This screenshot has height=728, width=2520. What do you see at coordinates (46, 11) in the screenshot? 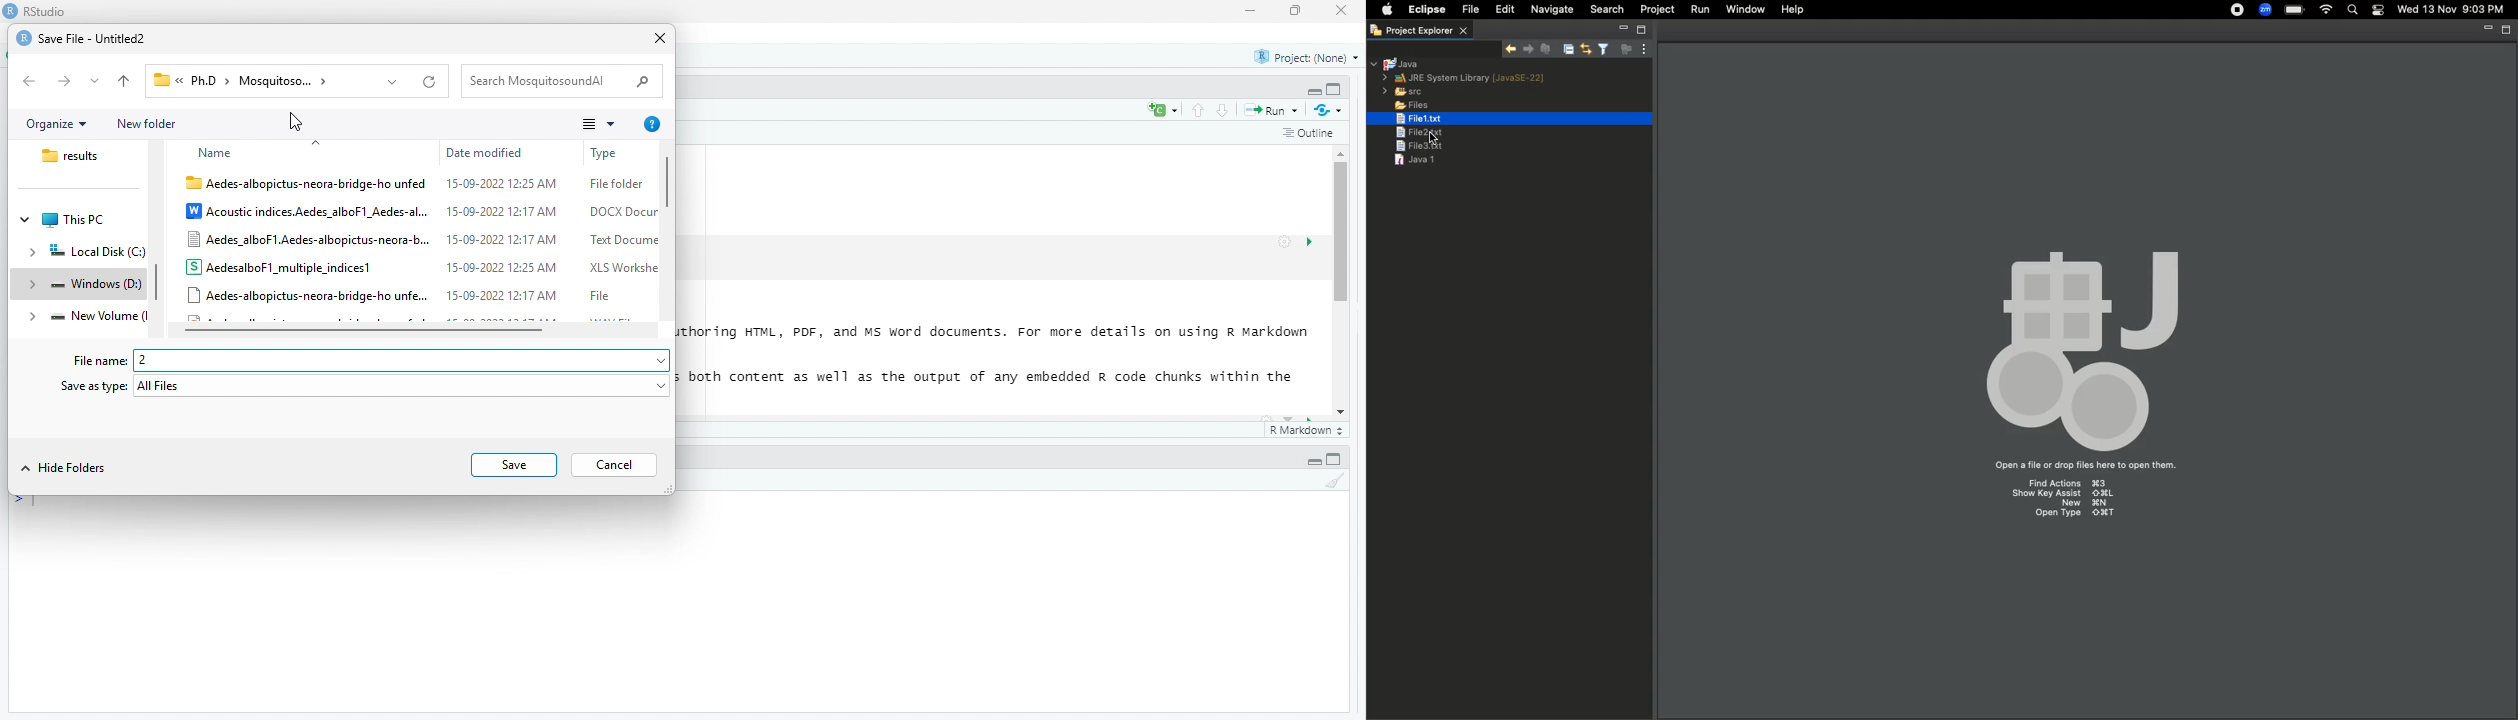
I see `RStudio` at bounding box center [46, 11].